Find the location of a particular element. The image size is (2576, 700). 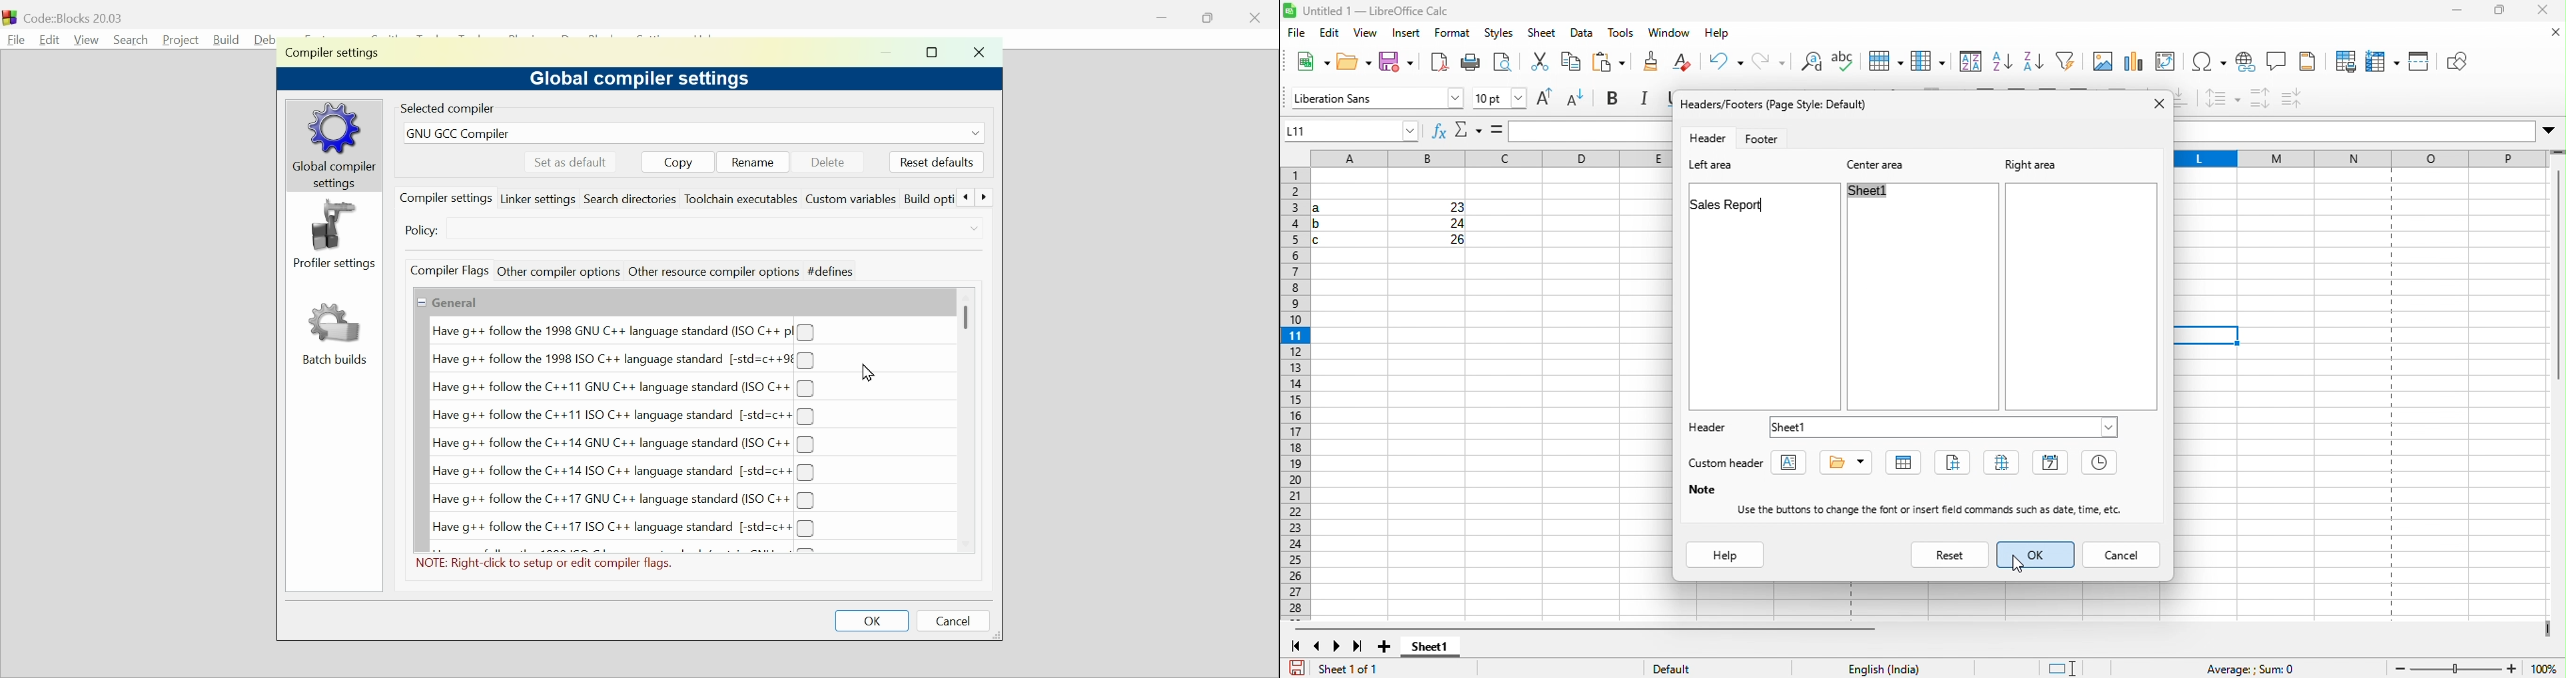

hyperlink is located at coordinates (2245, 65).